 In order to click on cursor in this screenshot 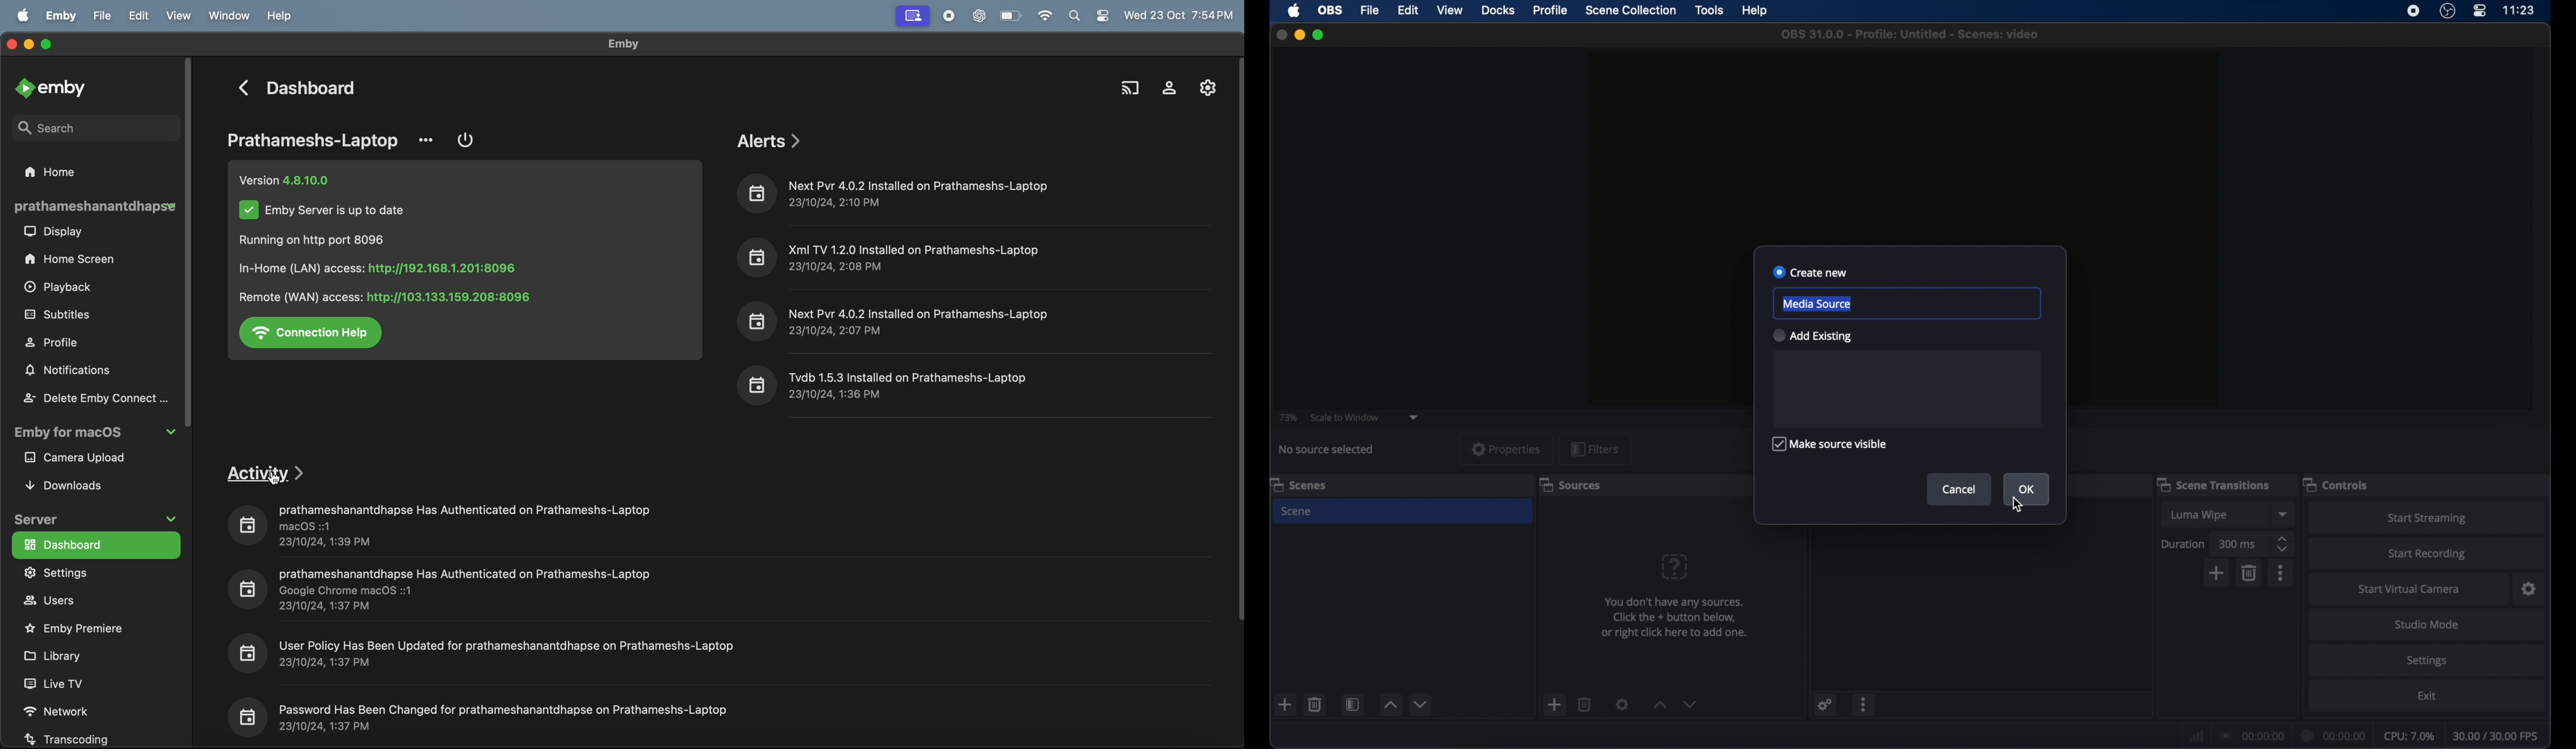, I will do `click(2018, 506)`.